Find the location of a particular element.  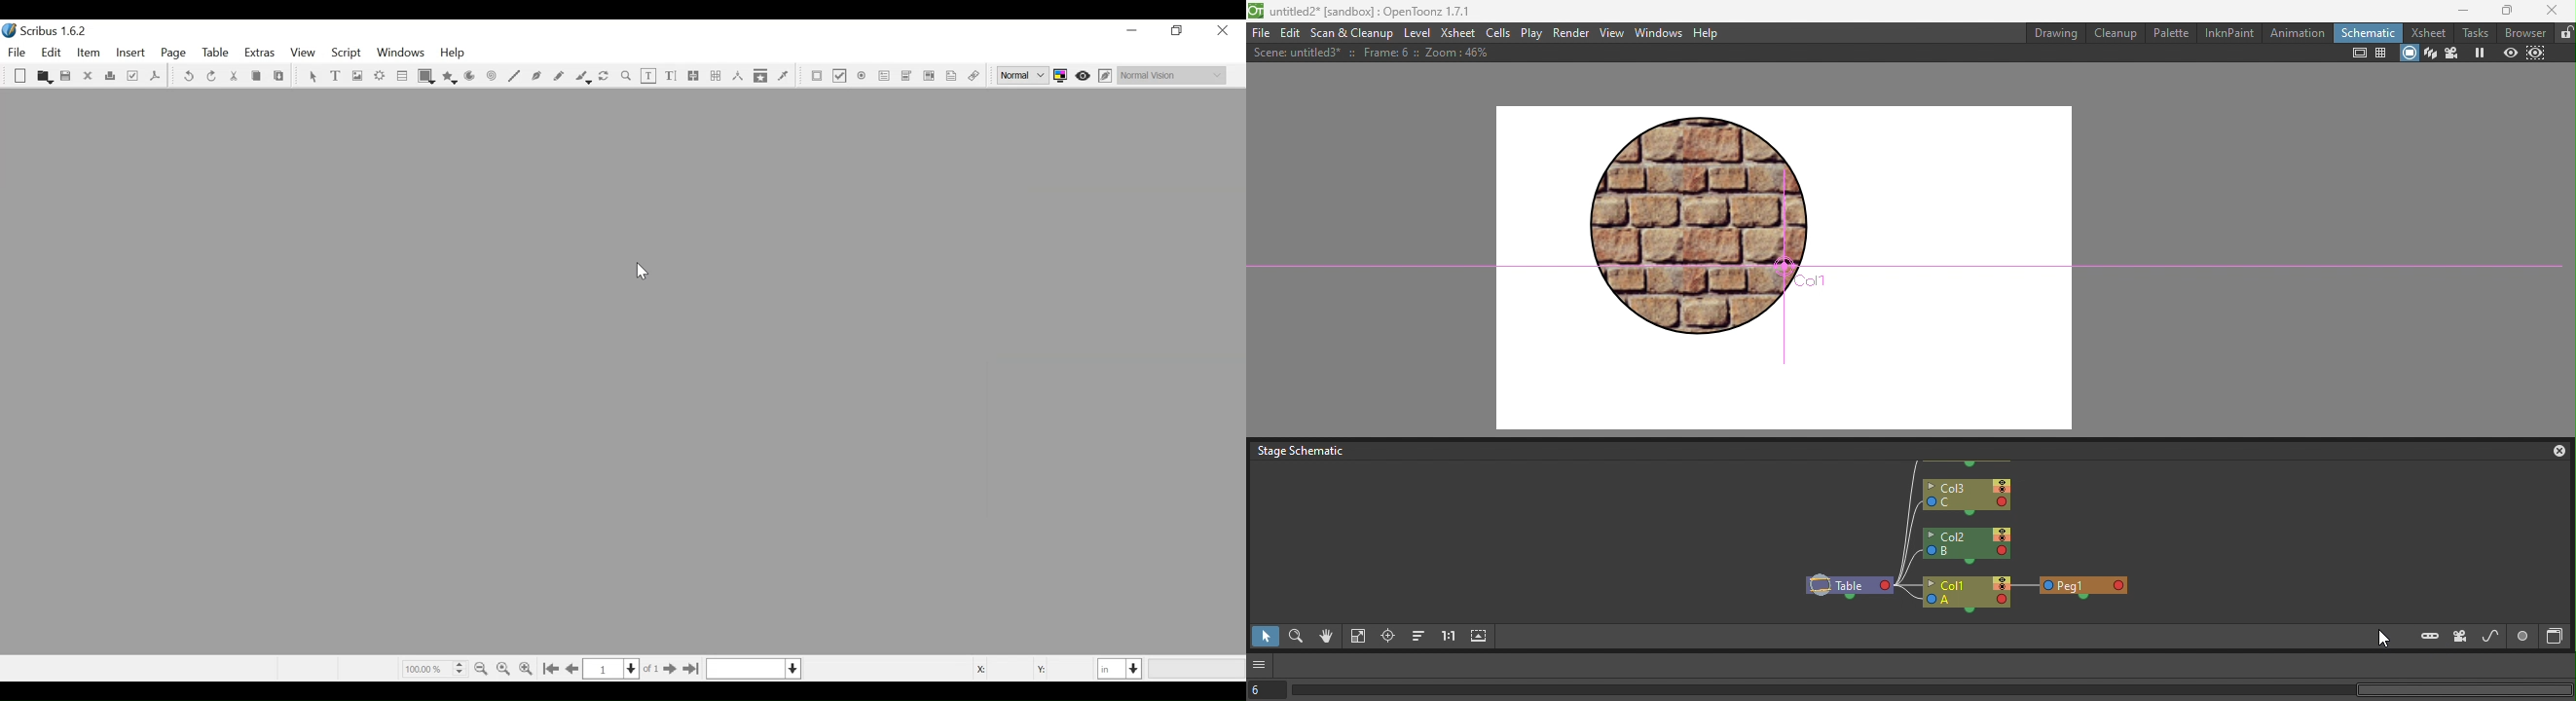

Paste is located at coordinates (279, 77).